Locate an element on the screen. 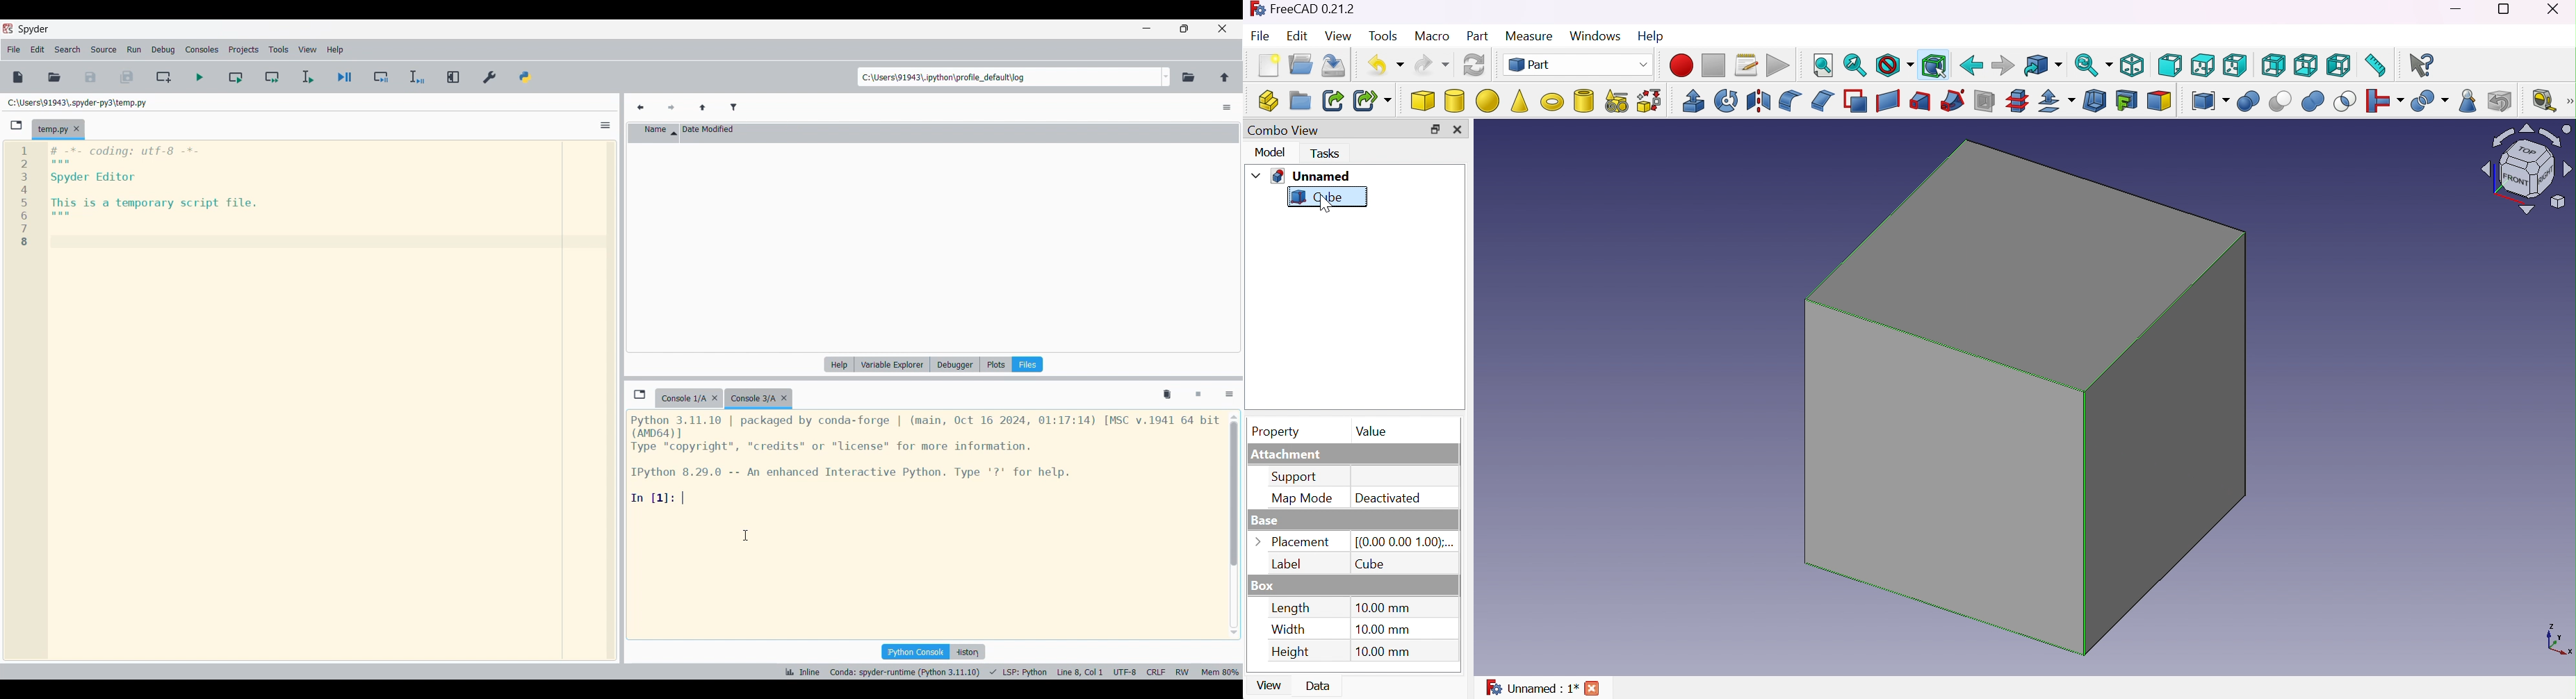 The width and height of the screenshot is (2576, 700). Macro recording is located at coordinates (1681, 65).